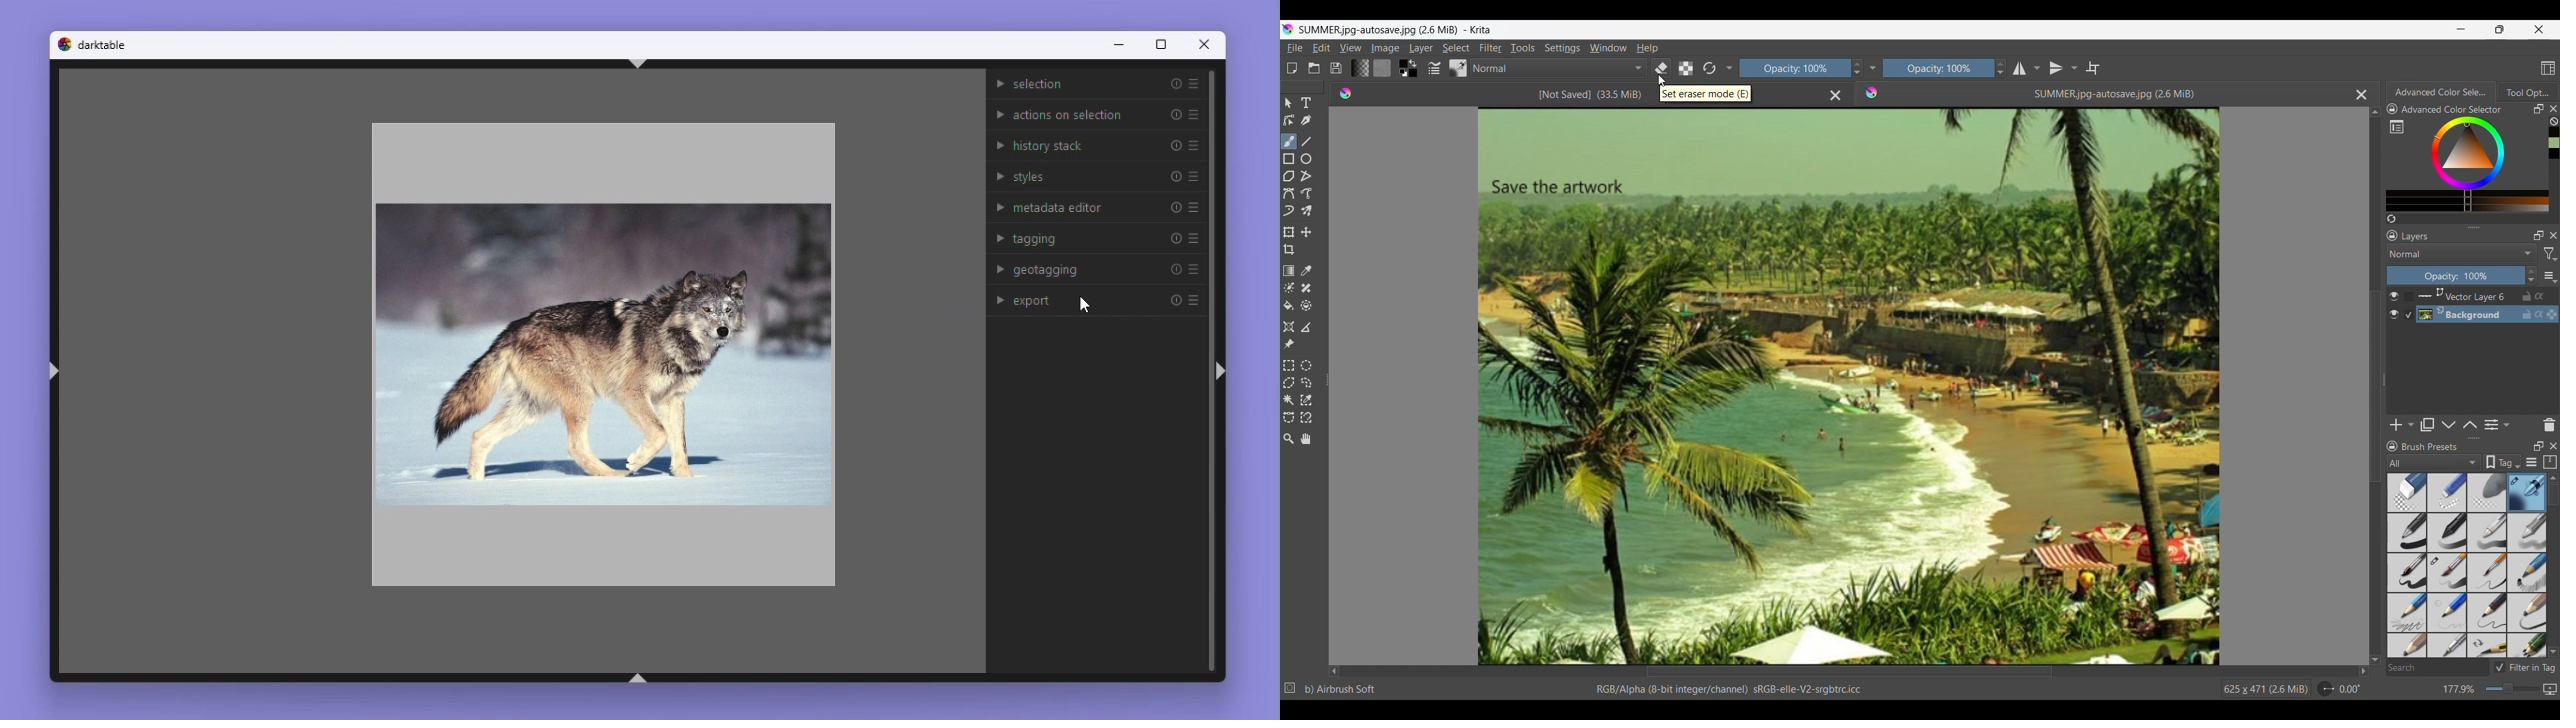  Describe the element at coordinates (1291, 68) in the screenshot. I see `Open new document` at that location.